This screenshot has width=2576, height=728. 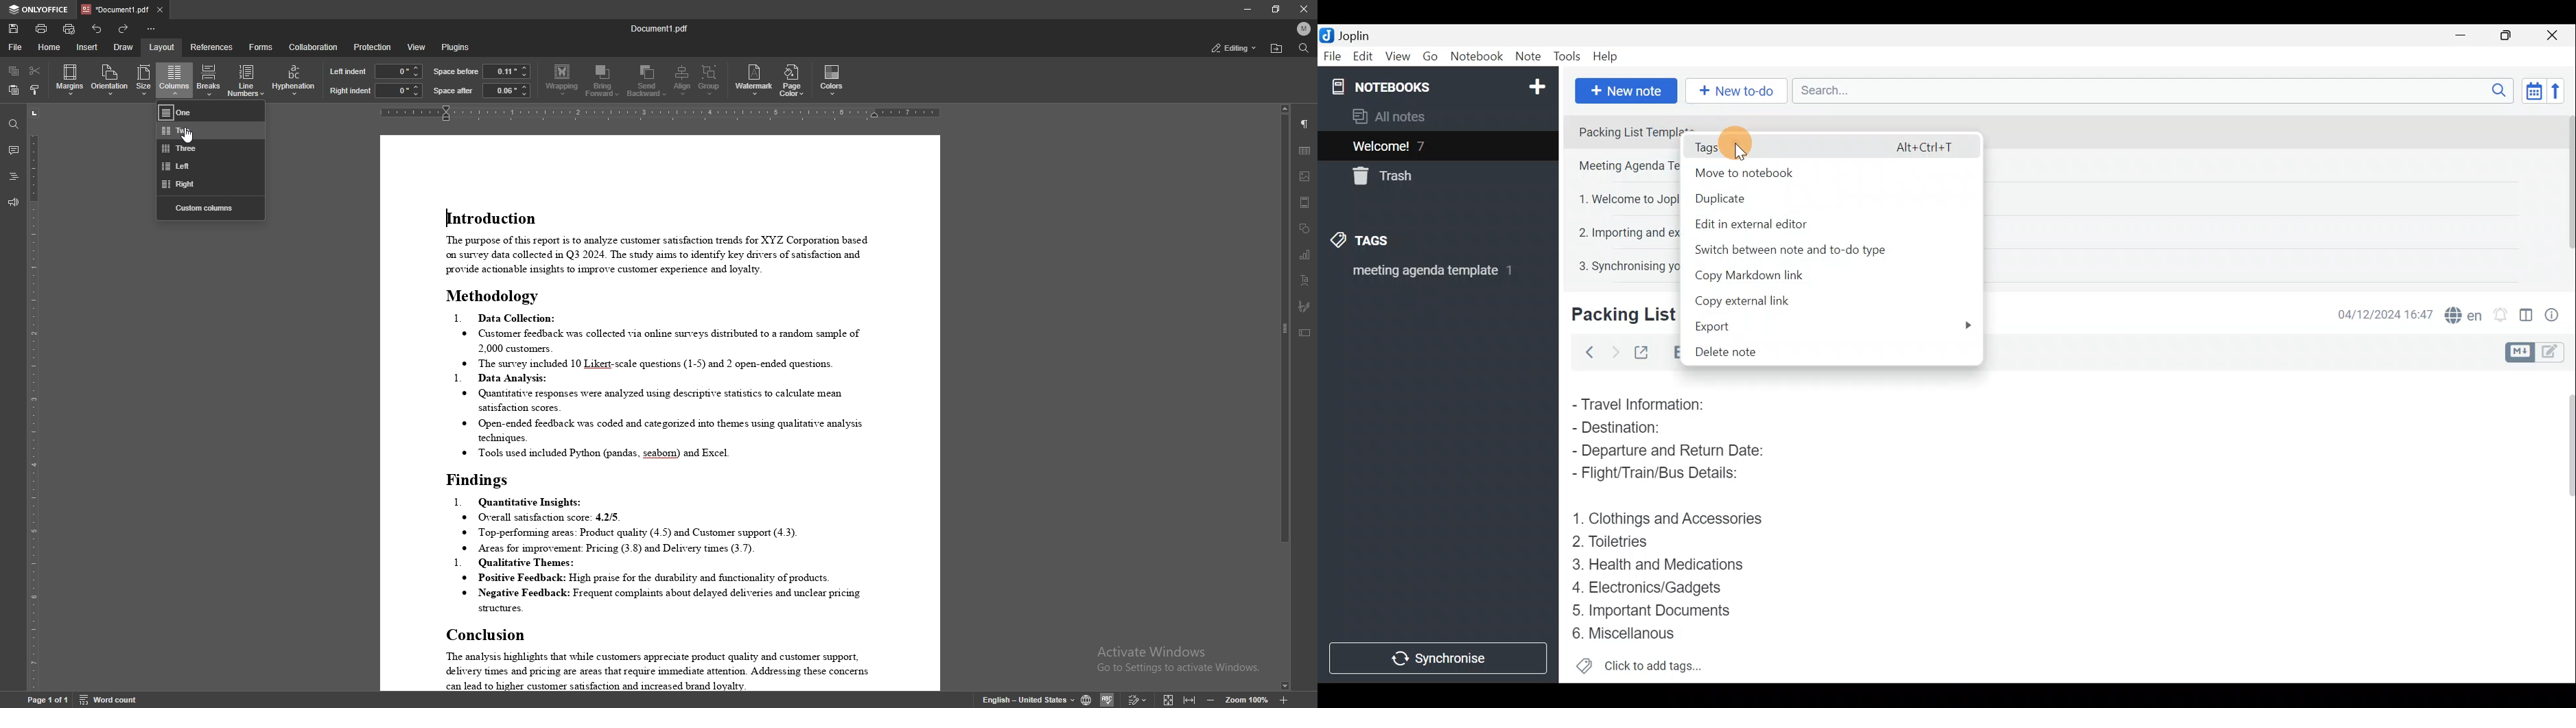 I want to click on Set alarm, so click(x=2500, y=311).